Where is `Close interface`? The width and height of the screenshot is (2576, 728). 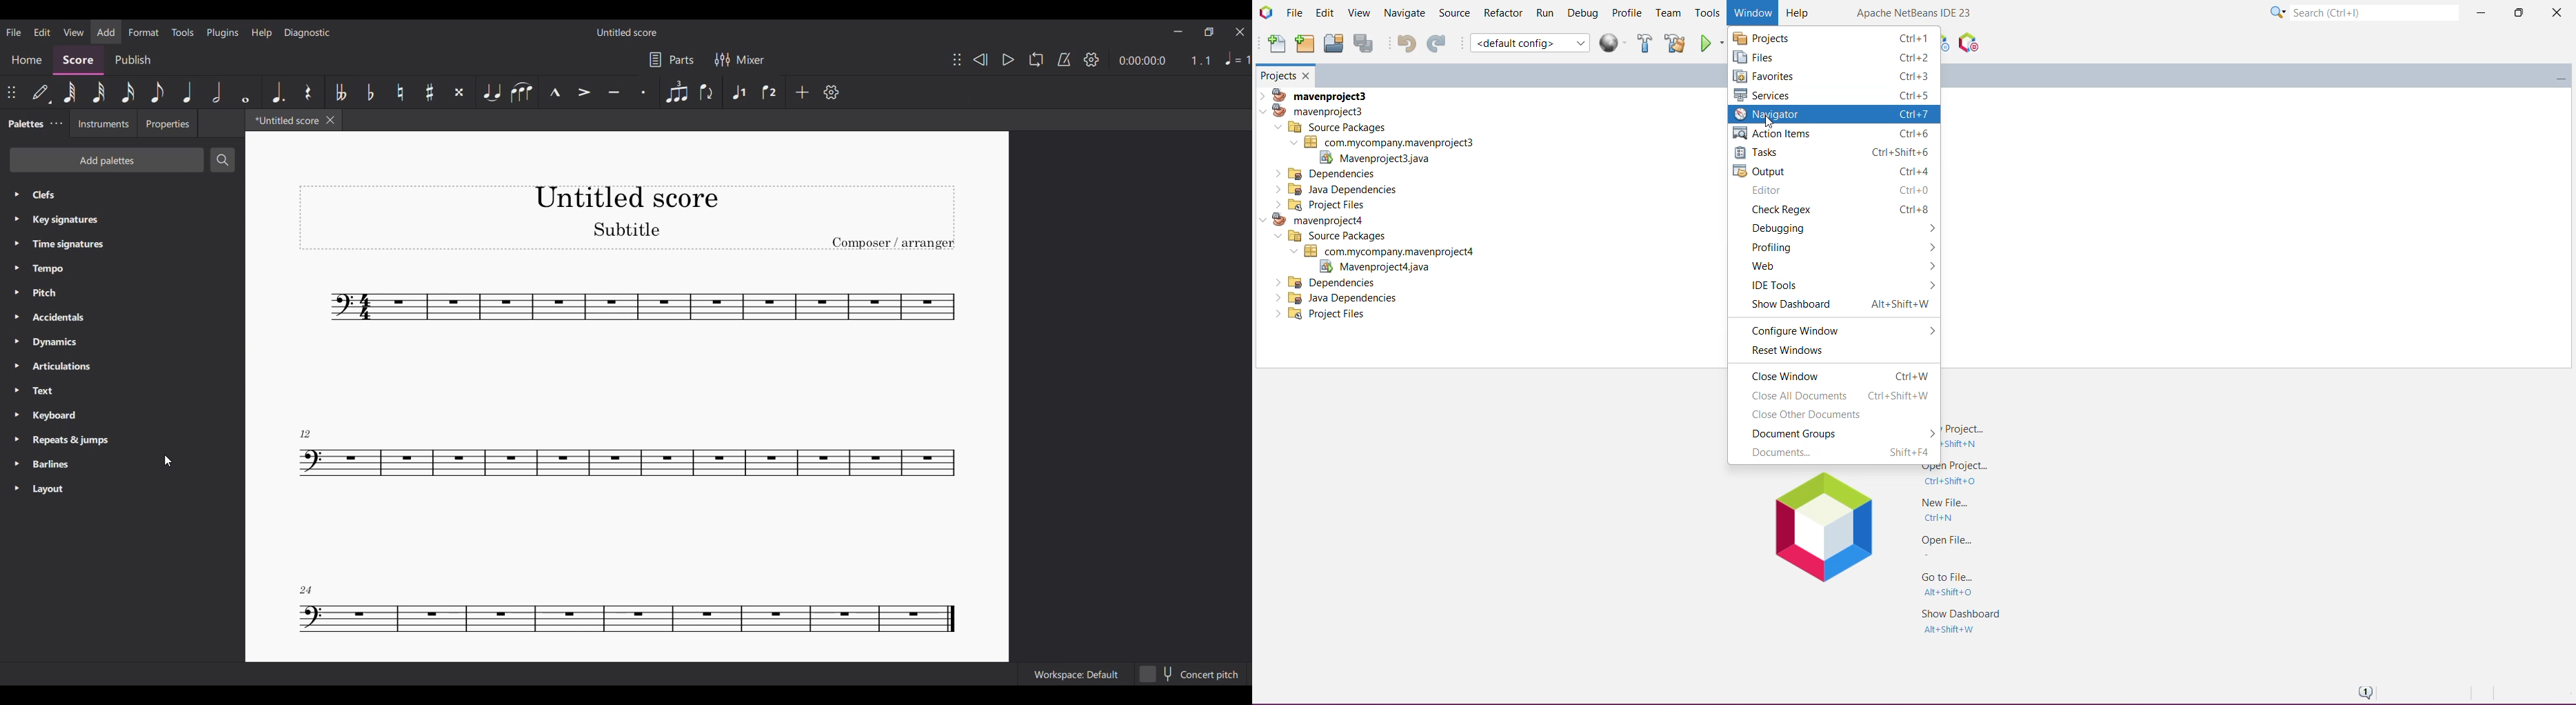
Close interface is located at coordinates (1240, 32).